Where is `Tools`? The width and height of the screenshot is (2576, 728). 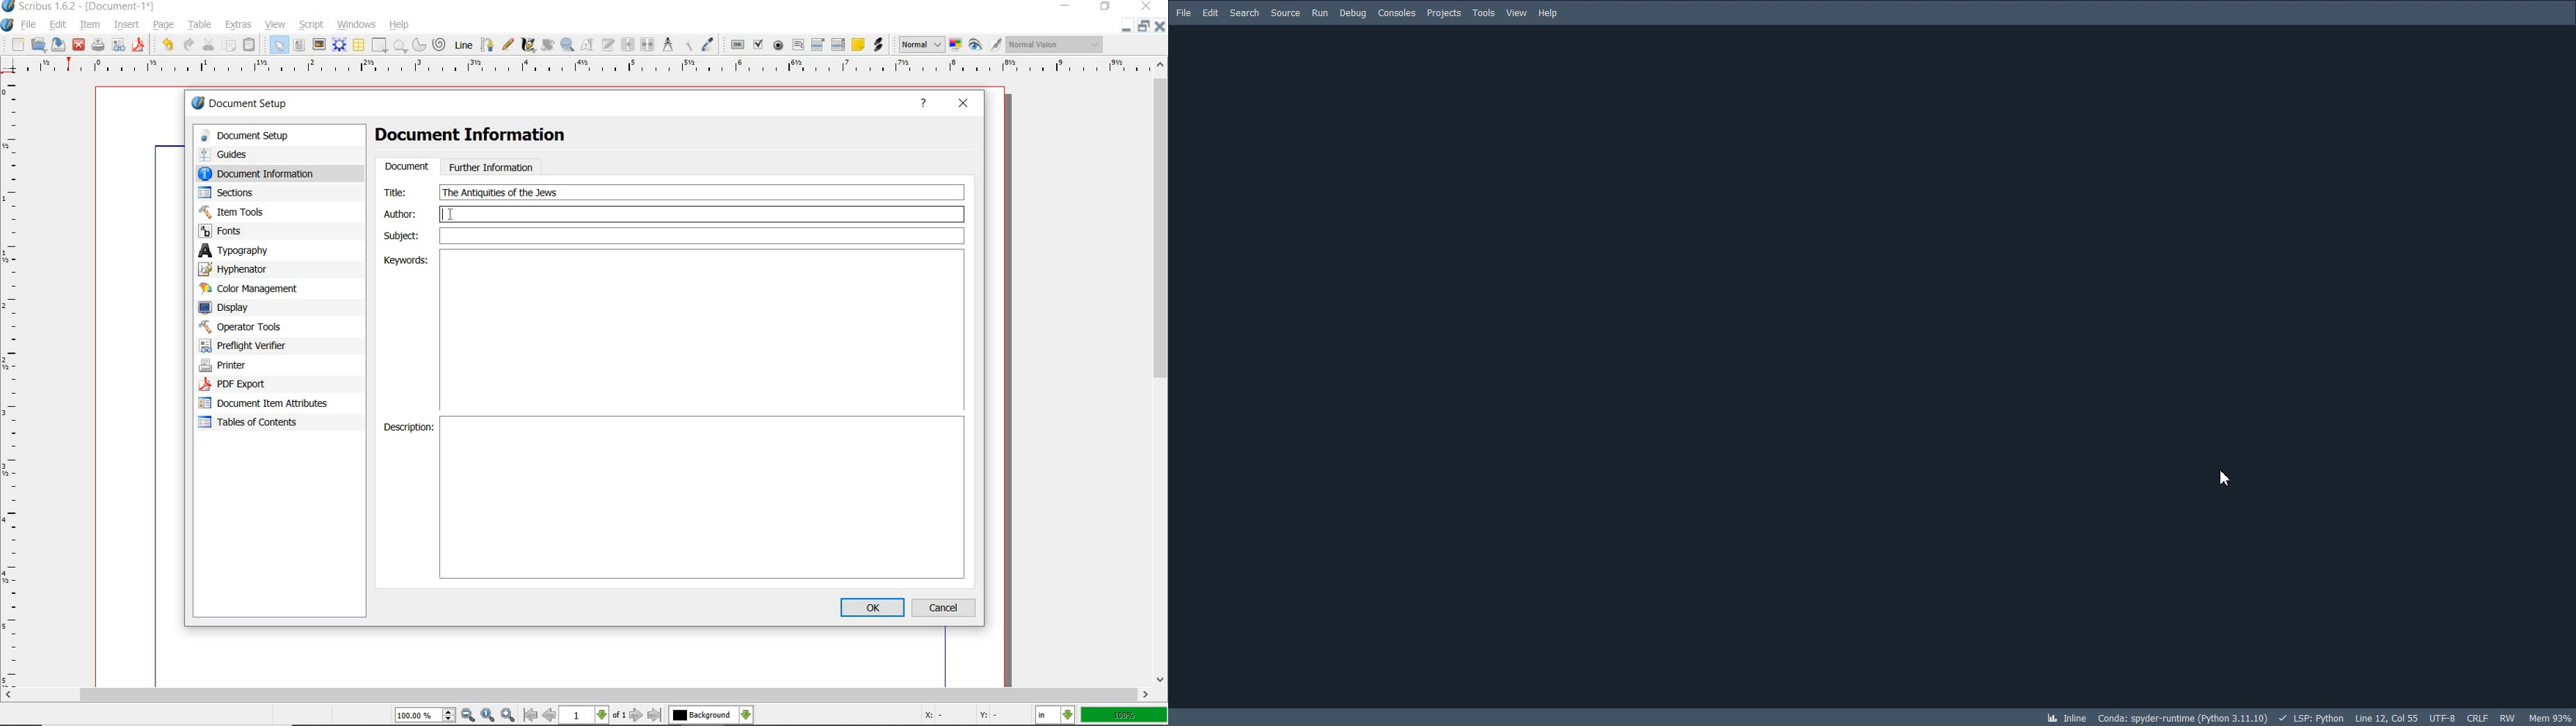
Tools is located at coordinates (1484, 12).